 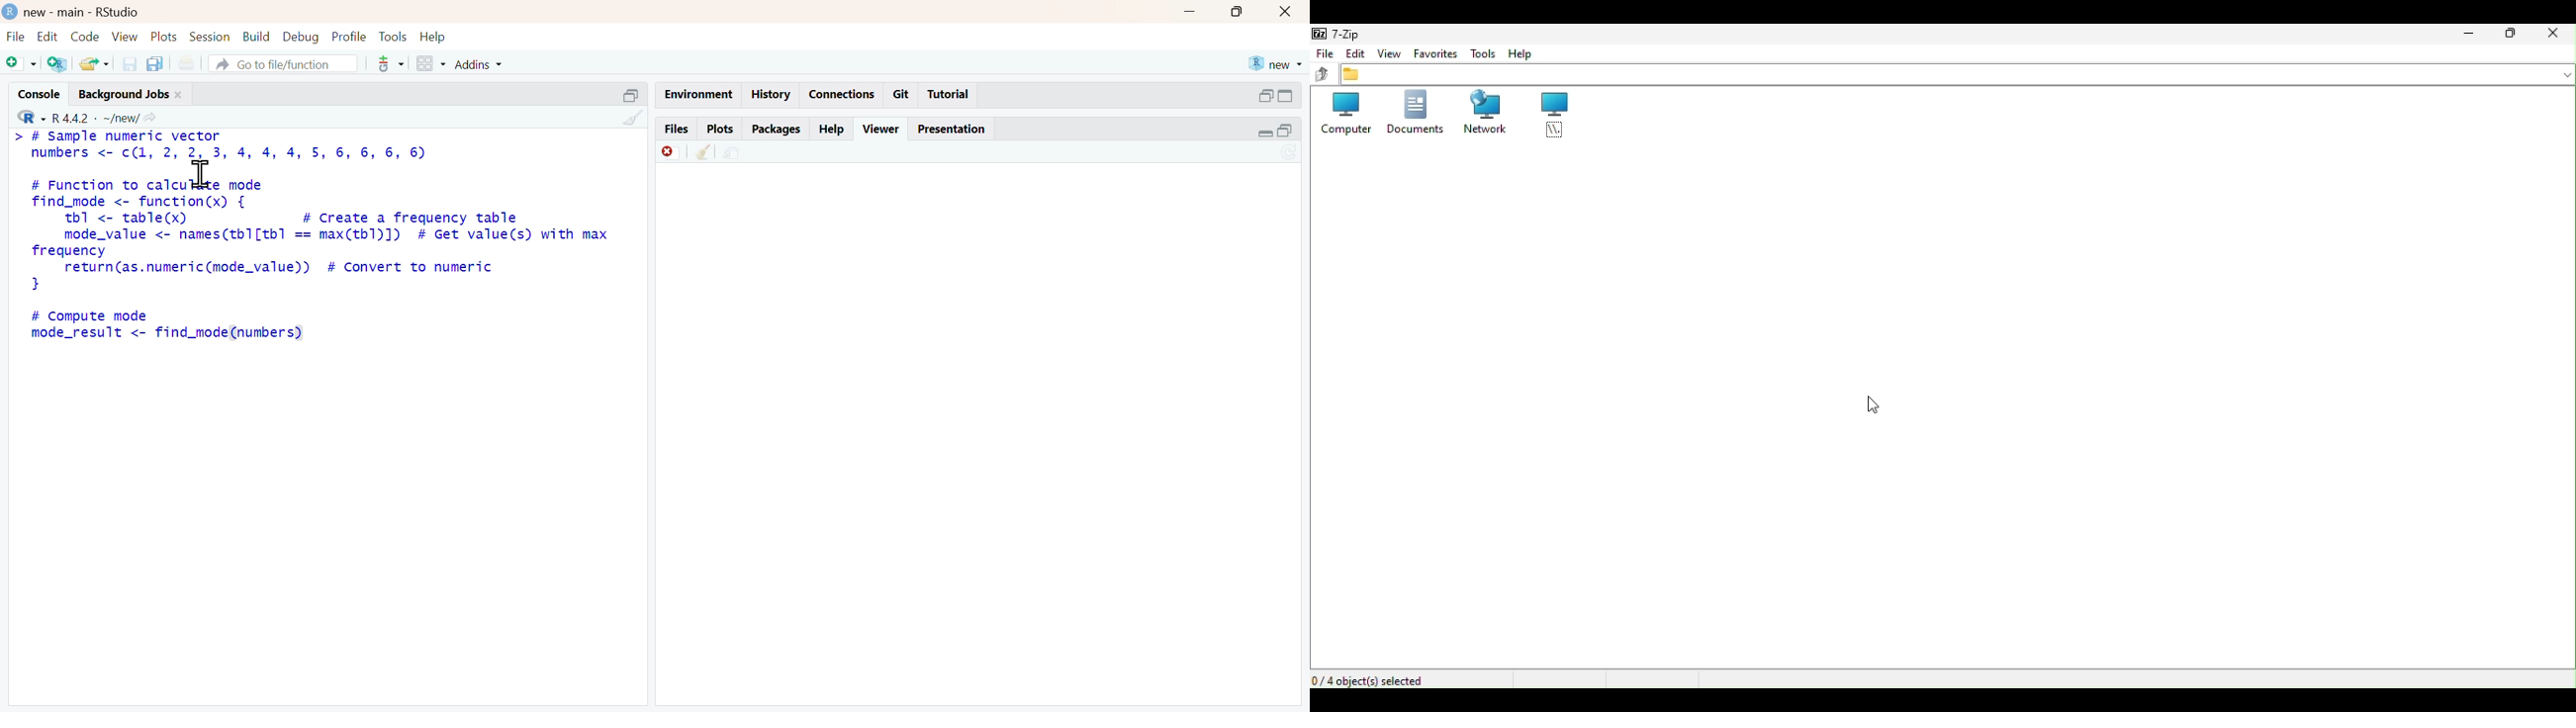 I want to click on help, so click(x=833, y=129).